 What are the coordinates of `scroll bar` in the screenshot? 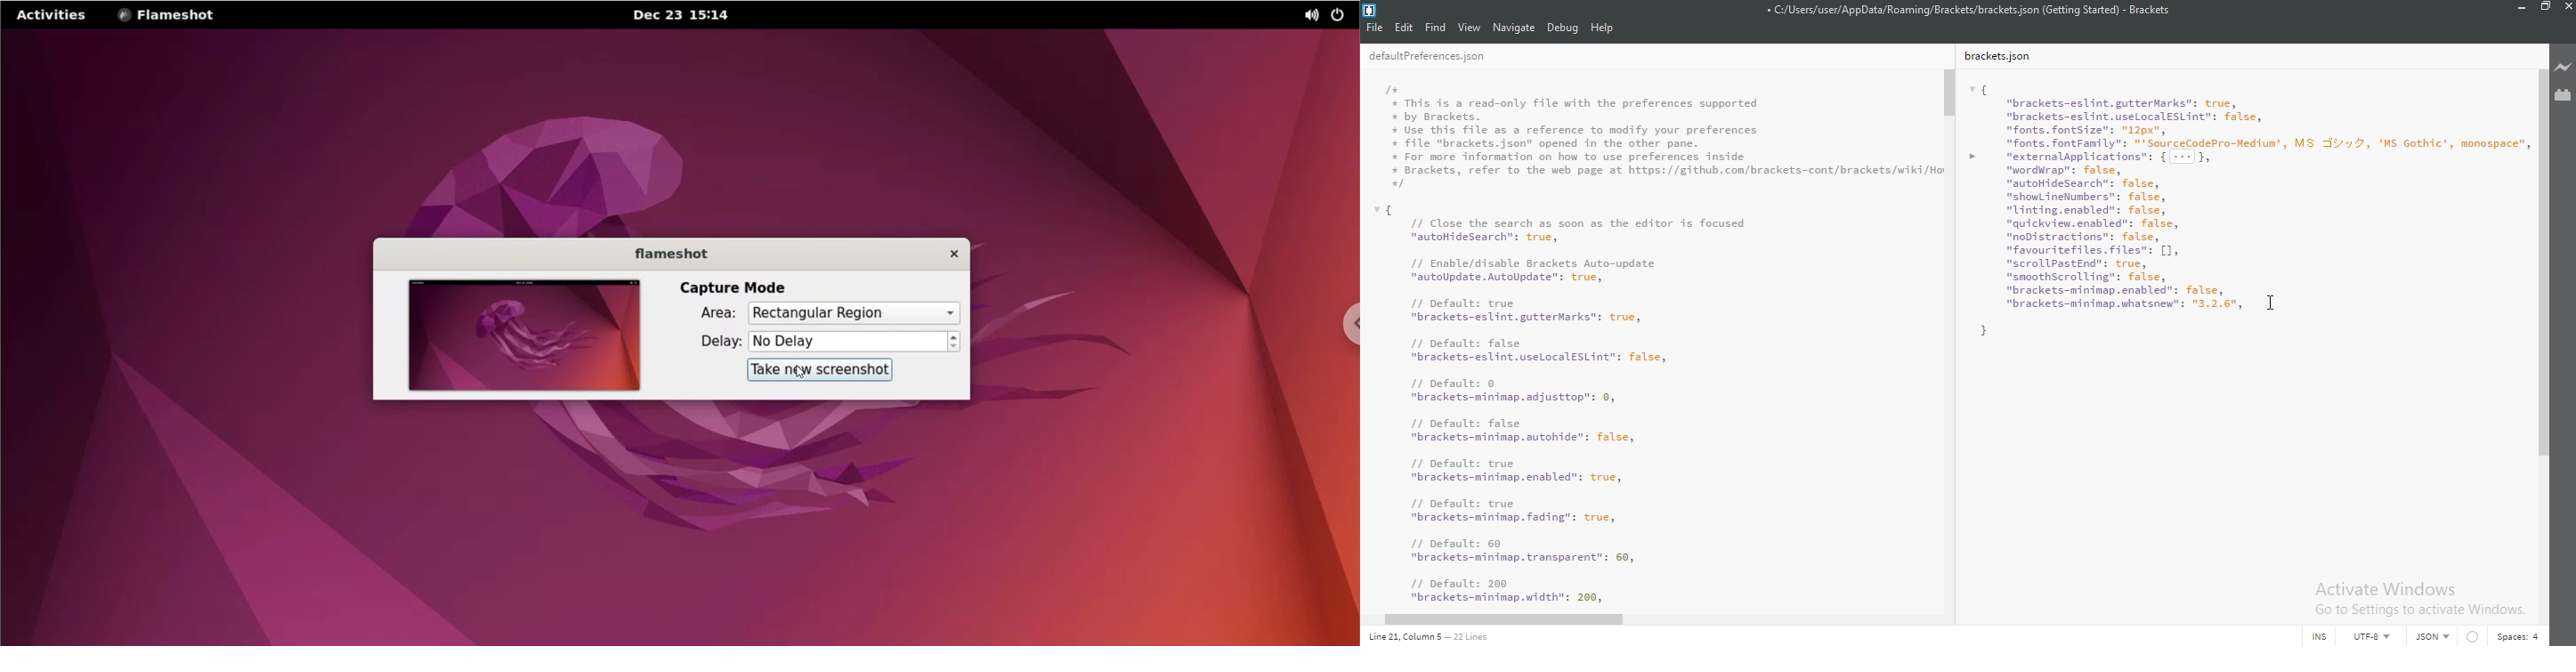 It's located at (1950, 93).